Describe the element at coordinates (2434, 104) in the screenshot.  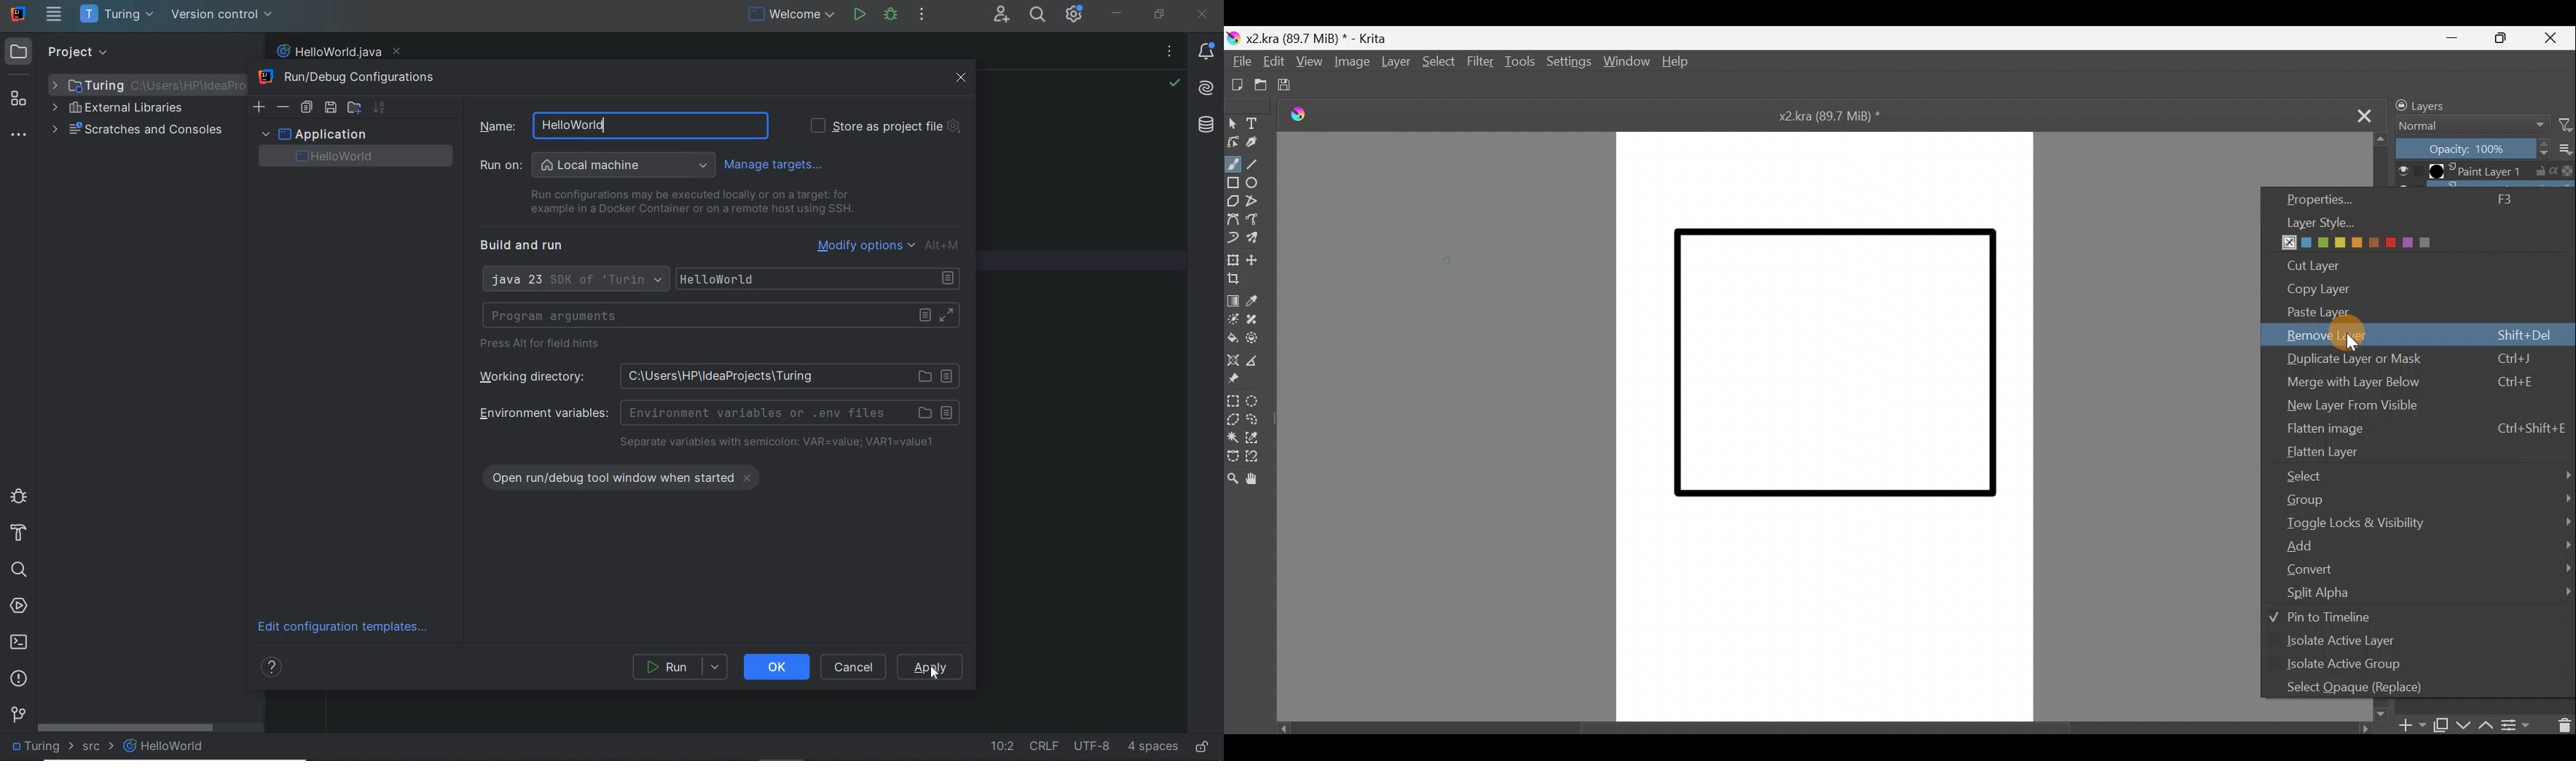
I see `Layers` at that location.